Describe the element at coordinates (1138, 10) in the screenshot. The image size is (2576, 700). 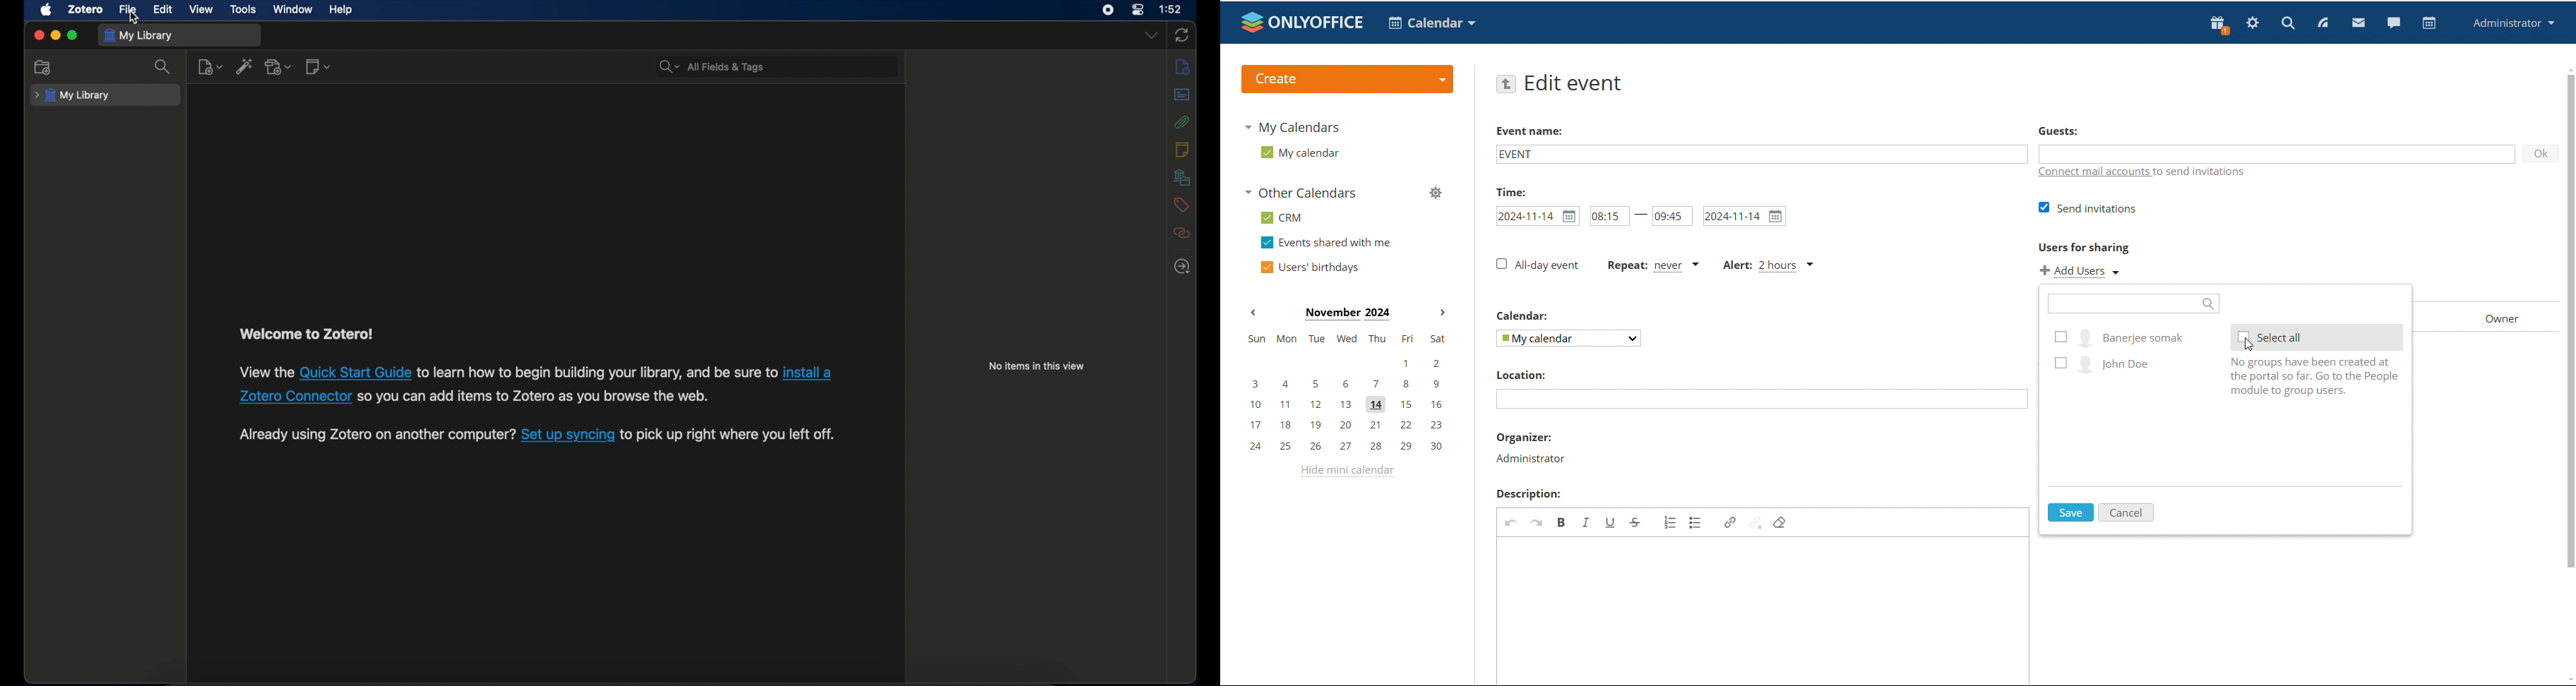
I see `control center` at that location.